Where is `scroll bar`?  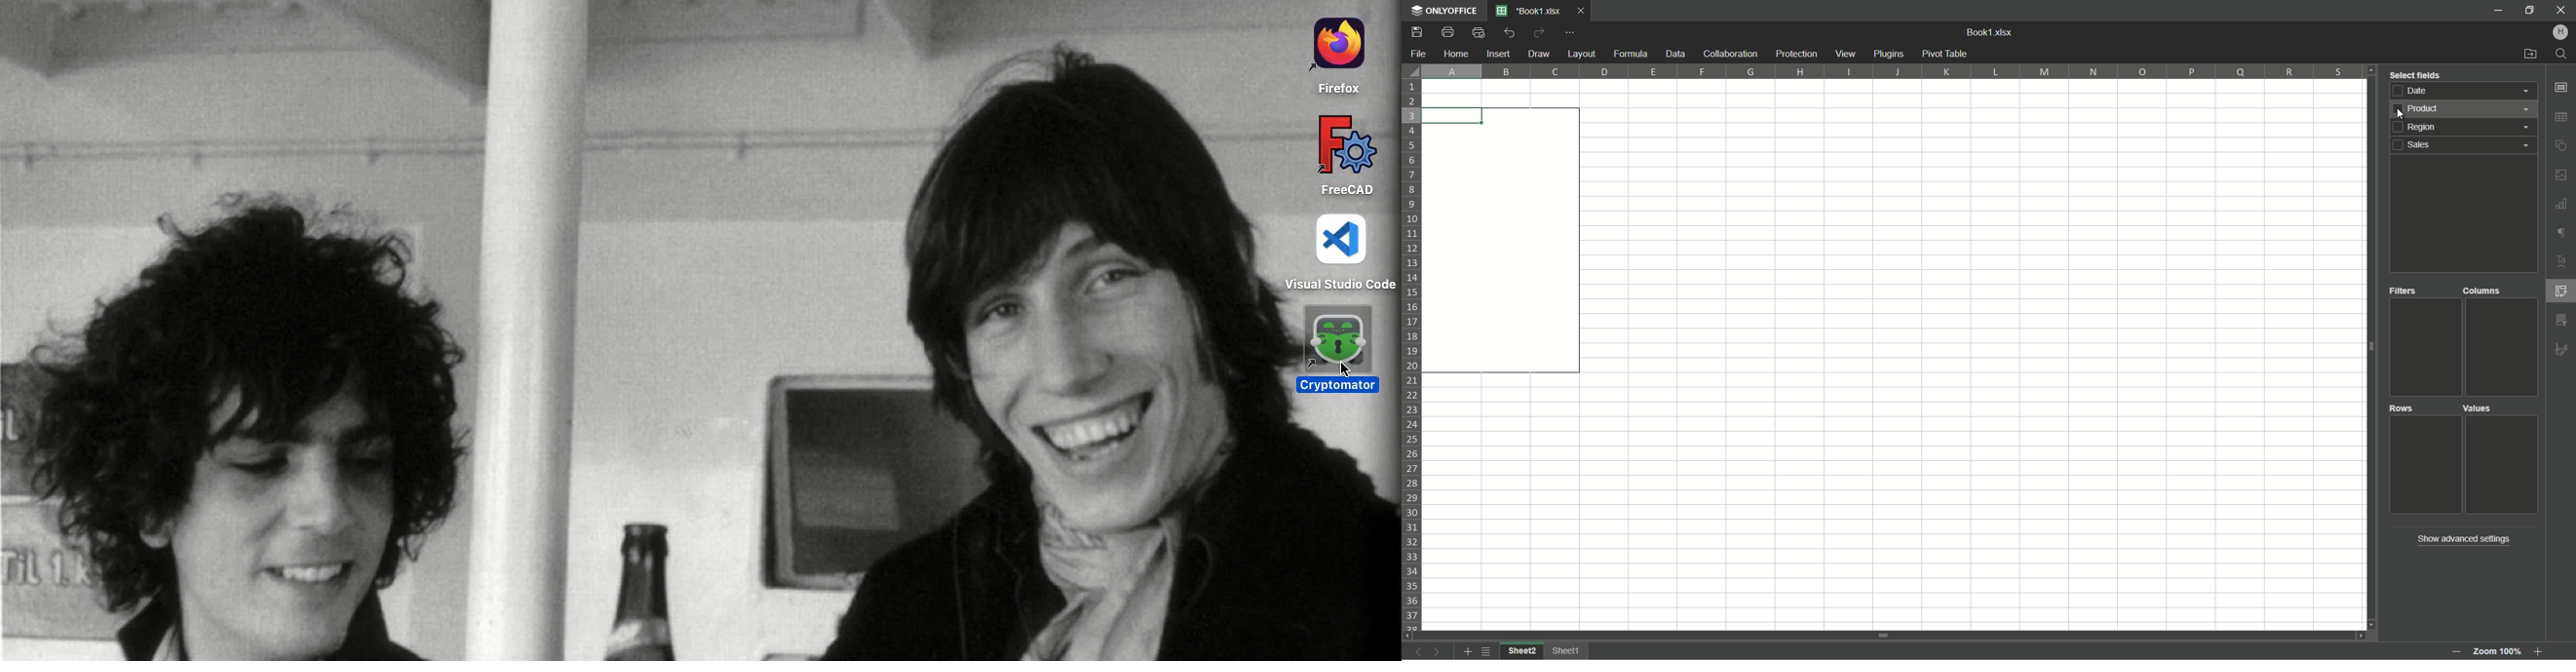
scroll bar is located at coordinates (1885, 635).